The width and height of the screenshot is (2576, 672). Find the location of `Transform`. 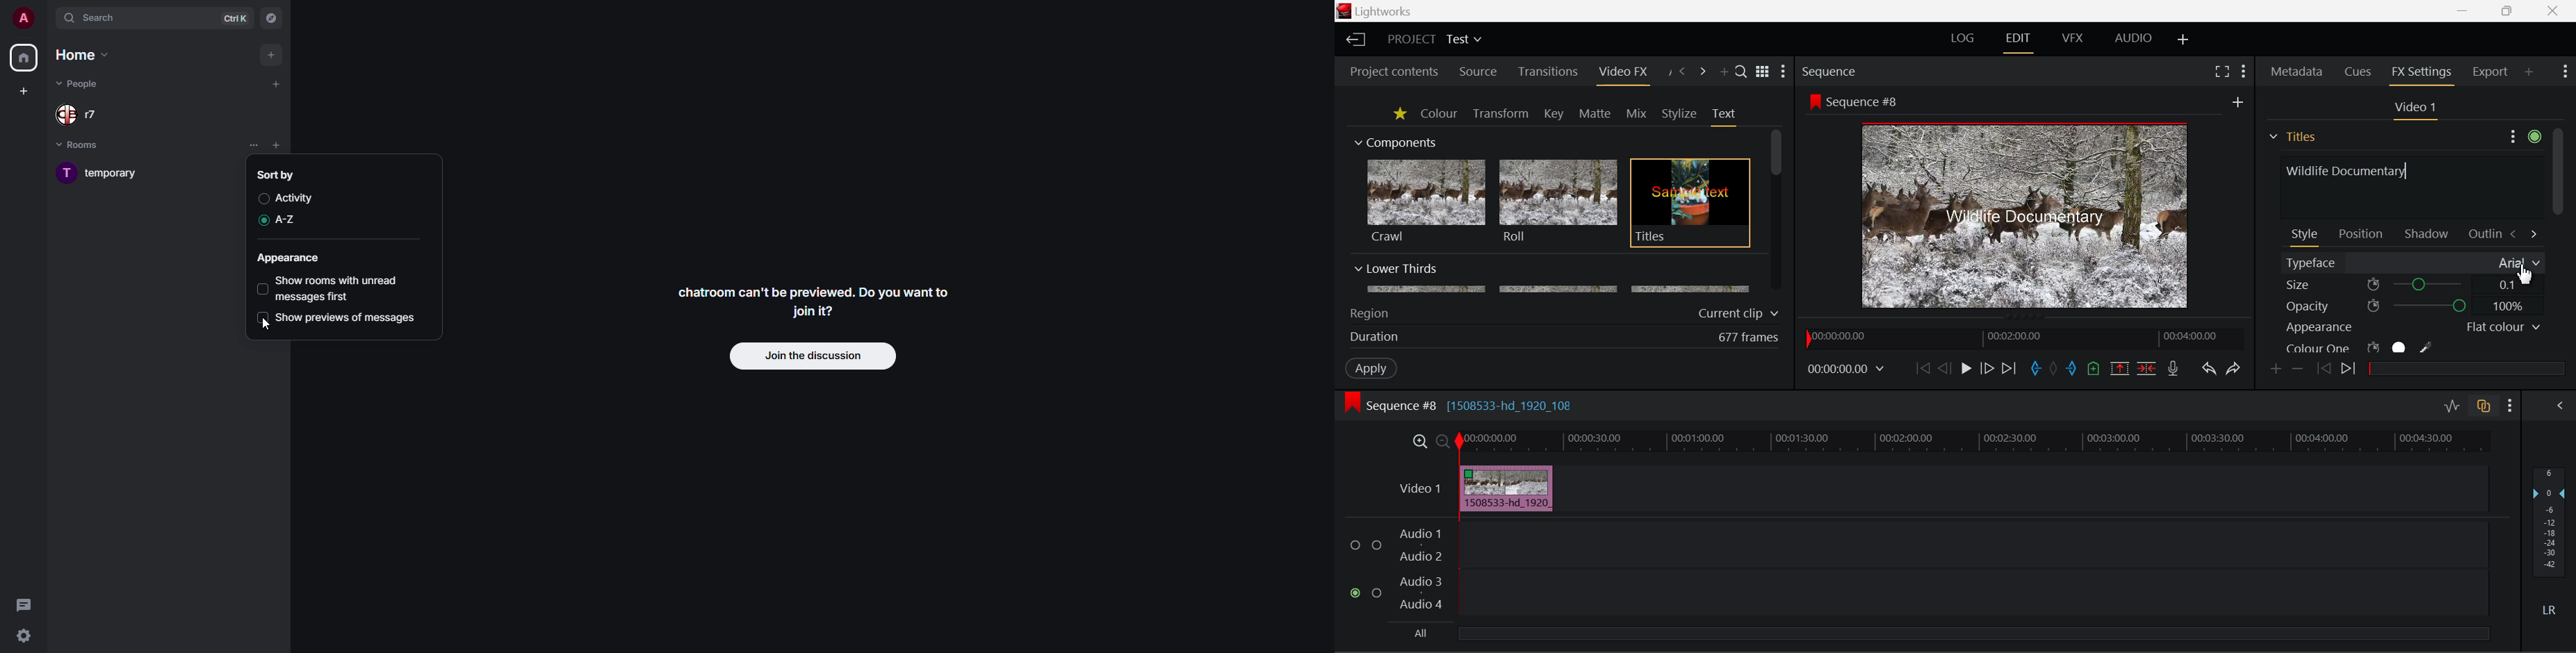

Transform is located at coordinates (1502, 114).